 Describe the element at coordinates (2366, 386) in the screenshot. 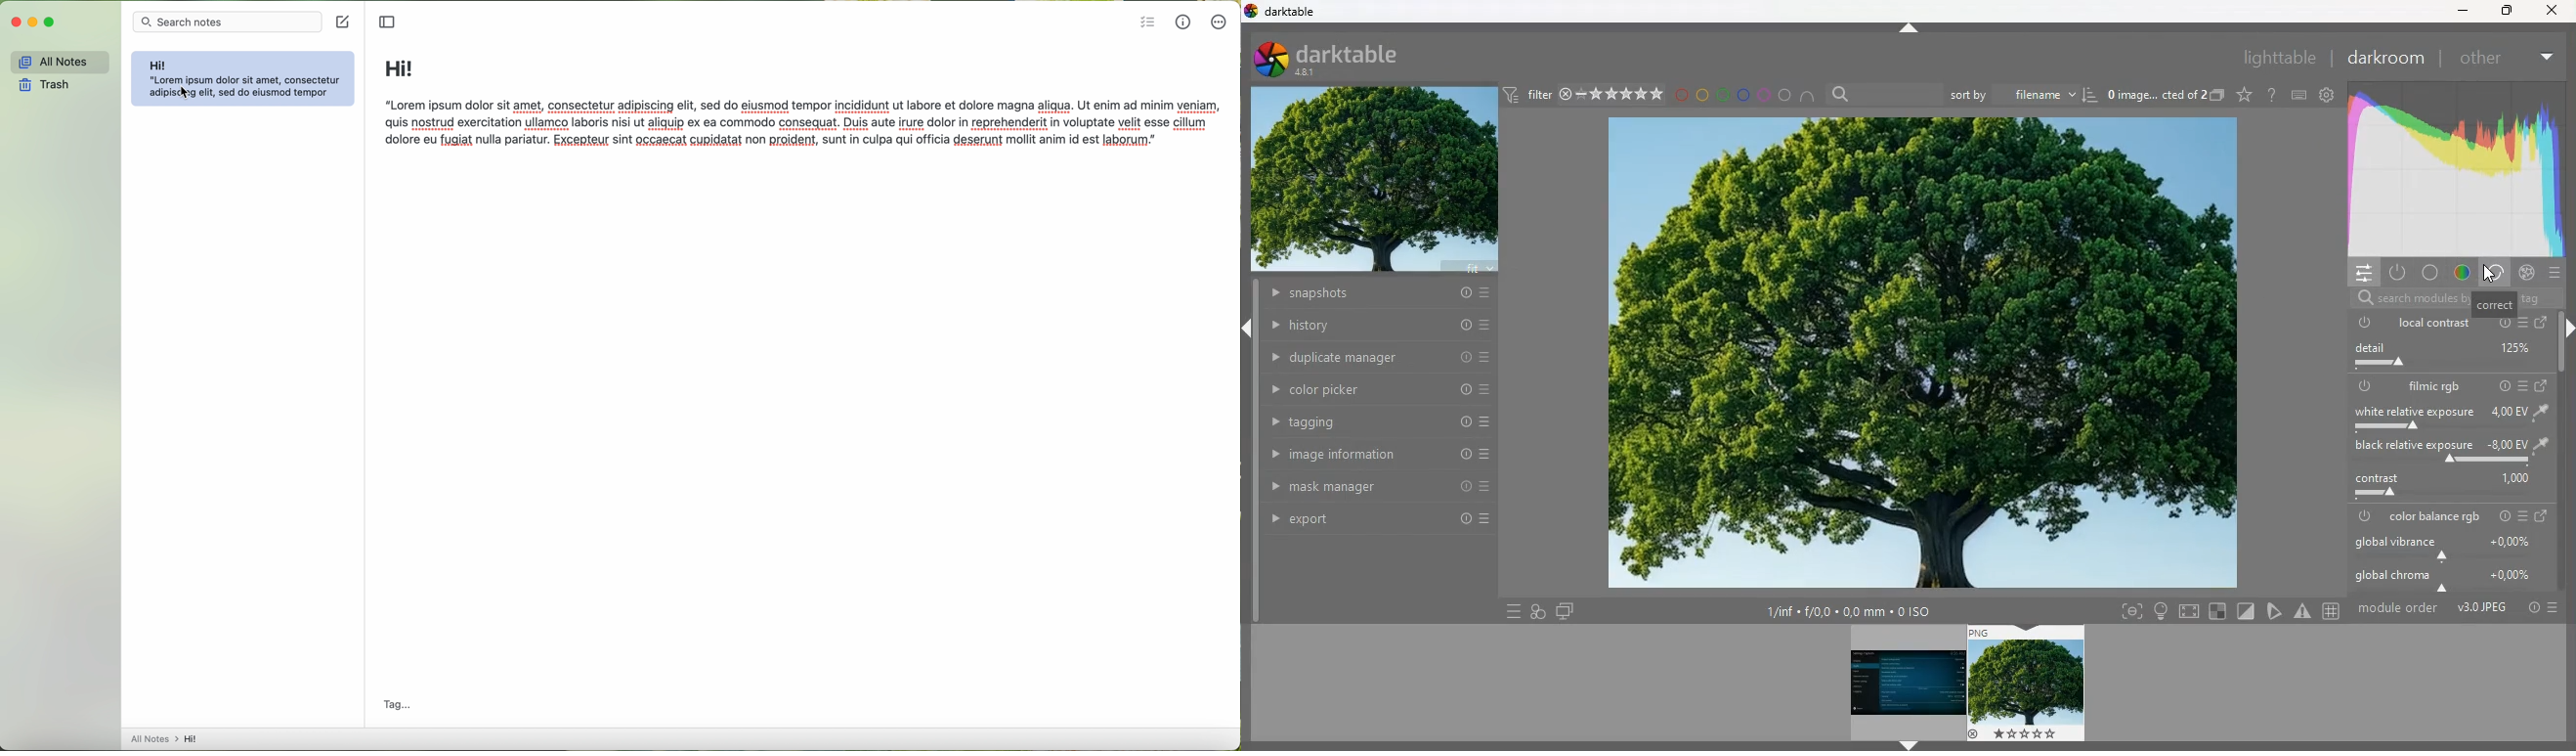

I see `power` at that location.